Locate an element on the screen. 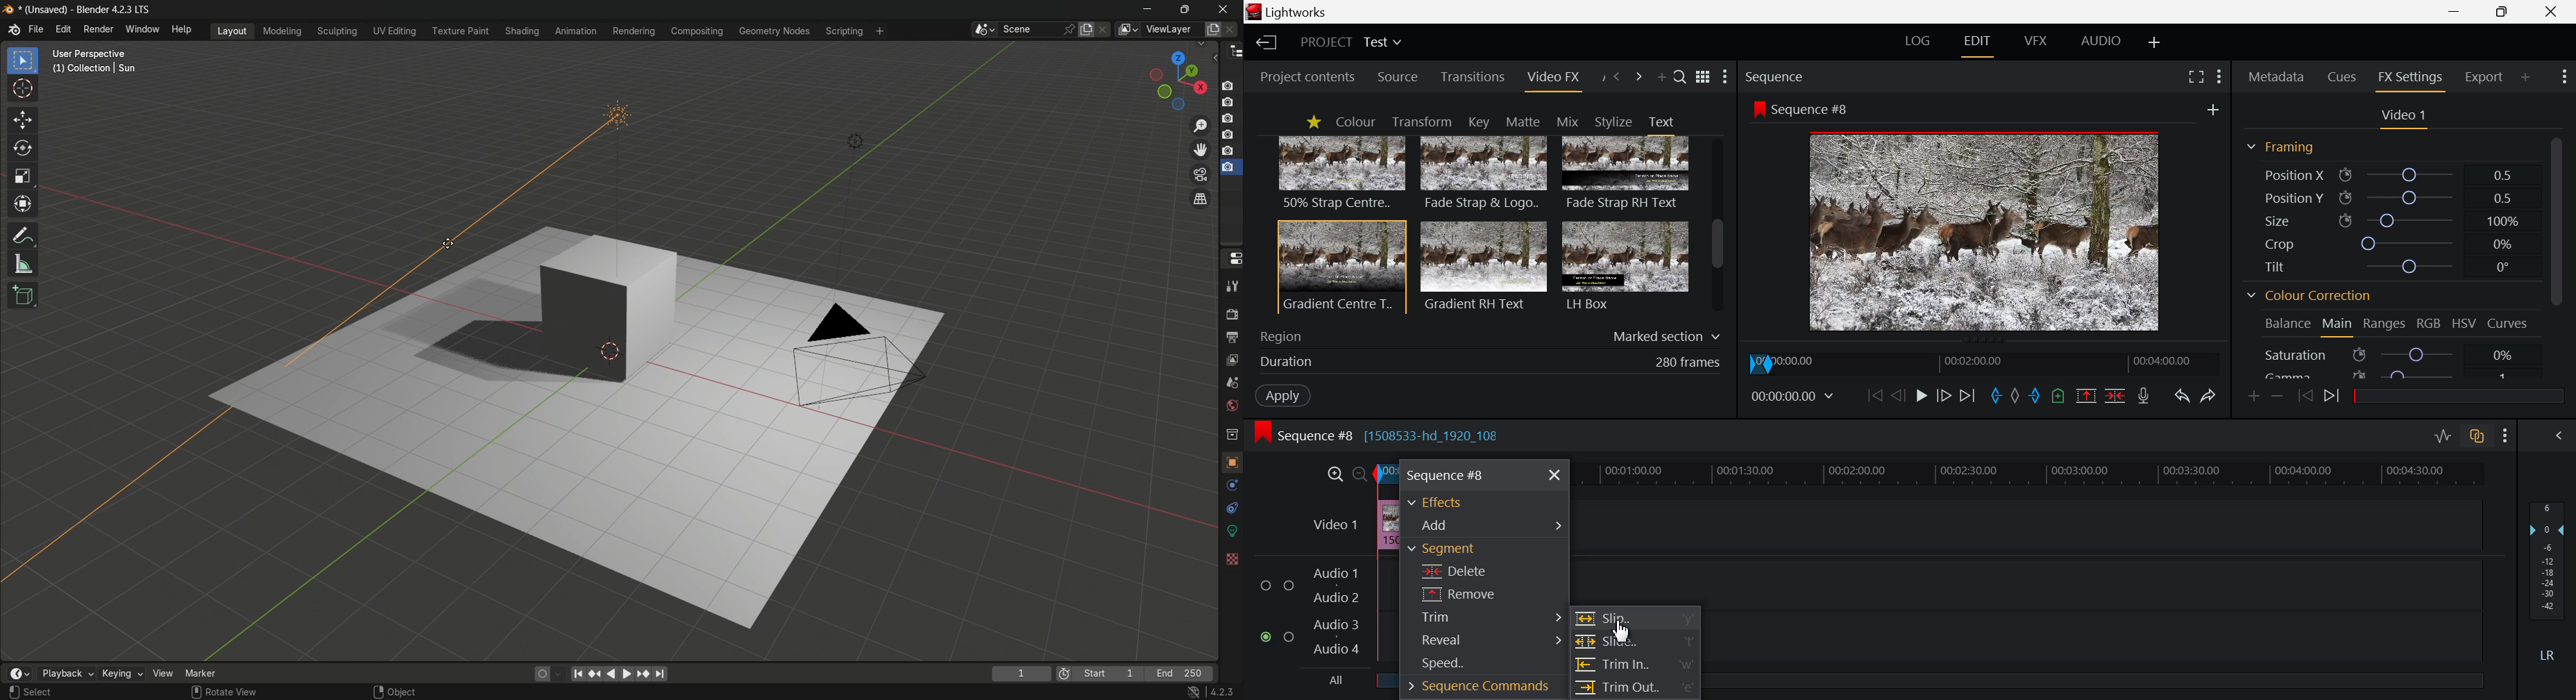 Image resolution: width=2576 pixels, height=700 pixels. Mix is located at coordinates (1572, 121).